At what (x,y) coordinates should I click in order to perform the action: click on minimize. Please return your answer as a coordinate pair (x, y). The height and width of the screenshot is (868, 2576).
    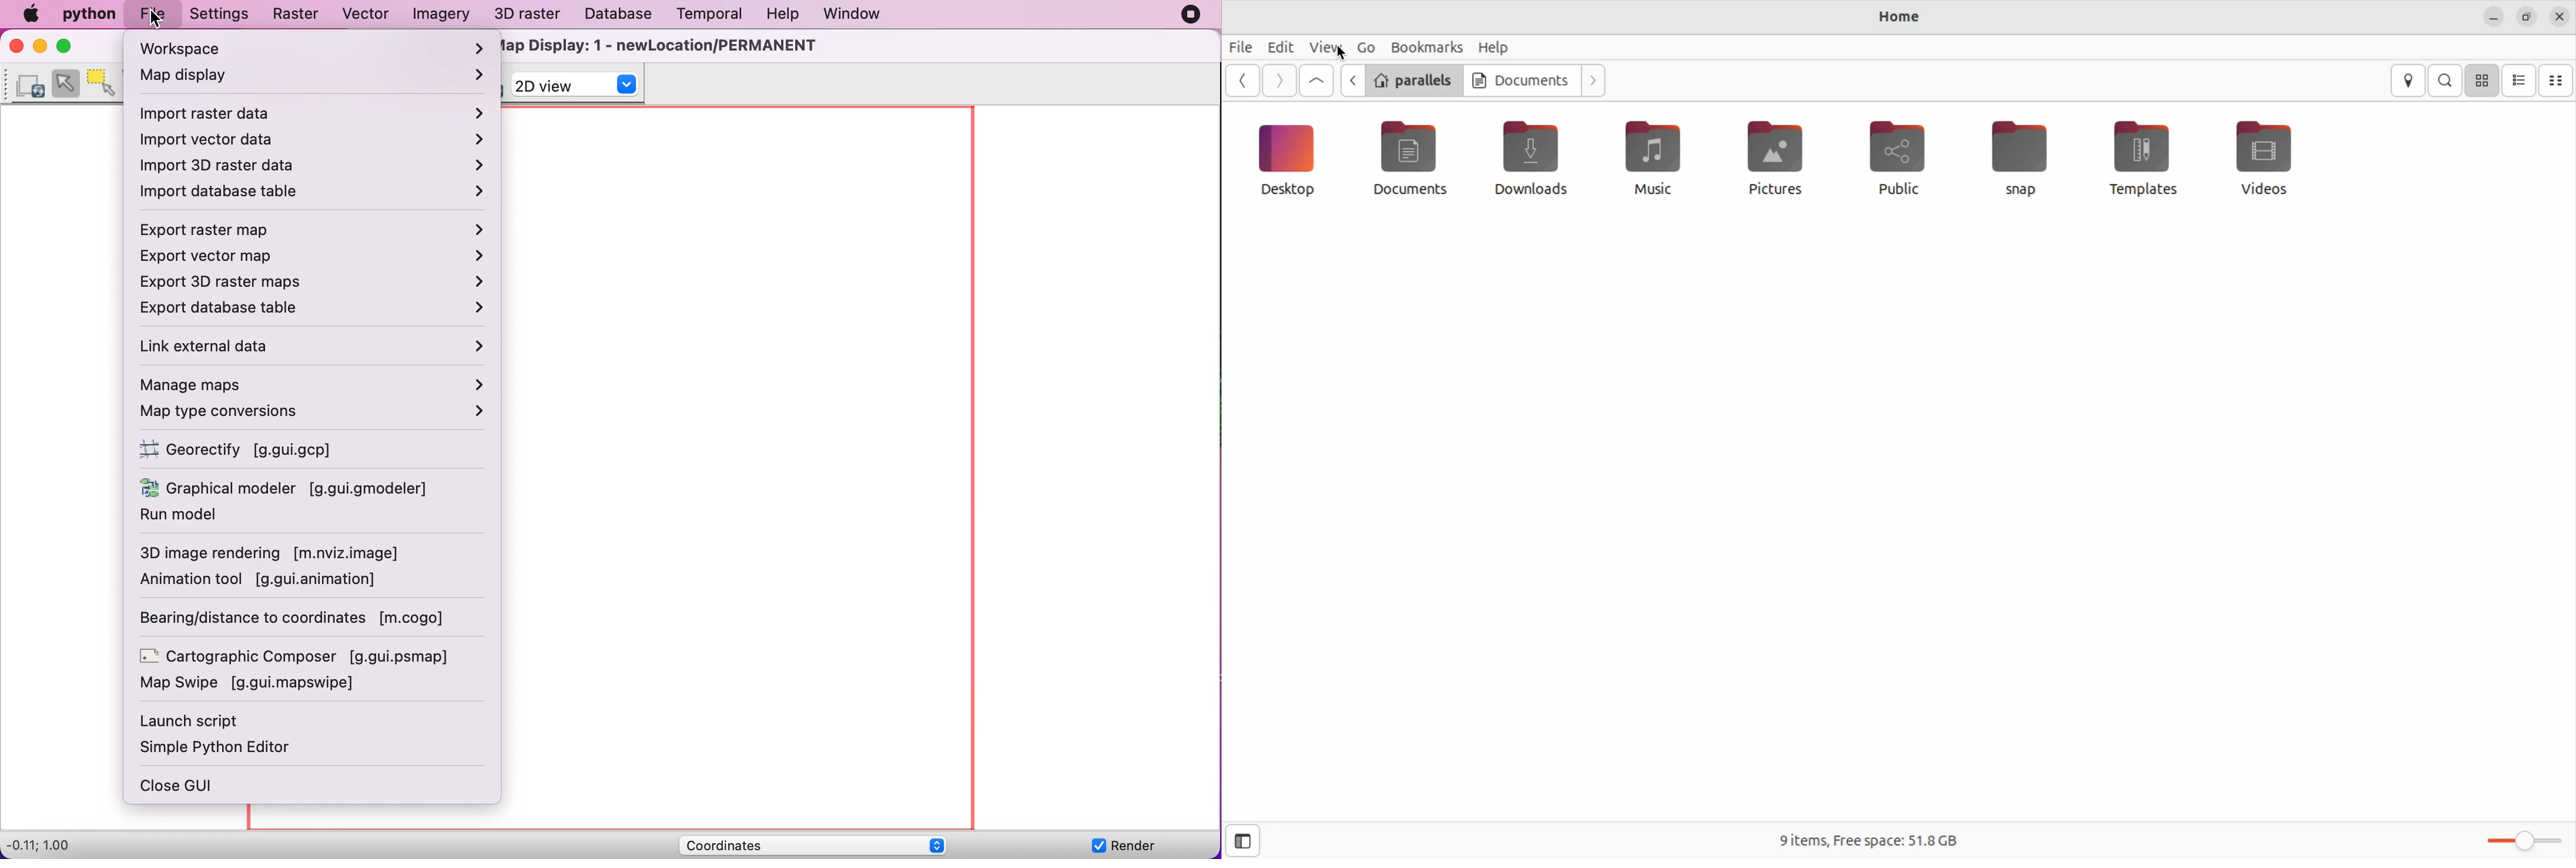
    Looking at the image, I should click on (38, 48).